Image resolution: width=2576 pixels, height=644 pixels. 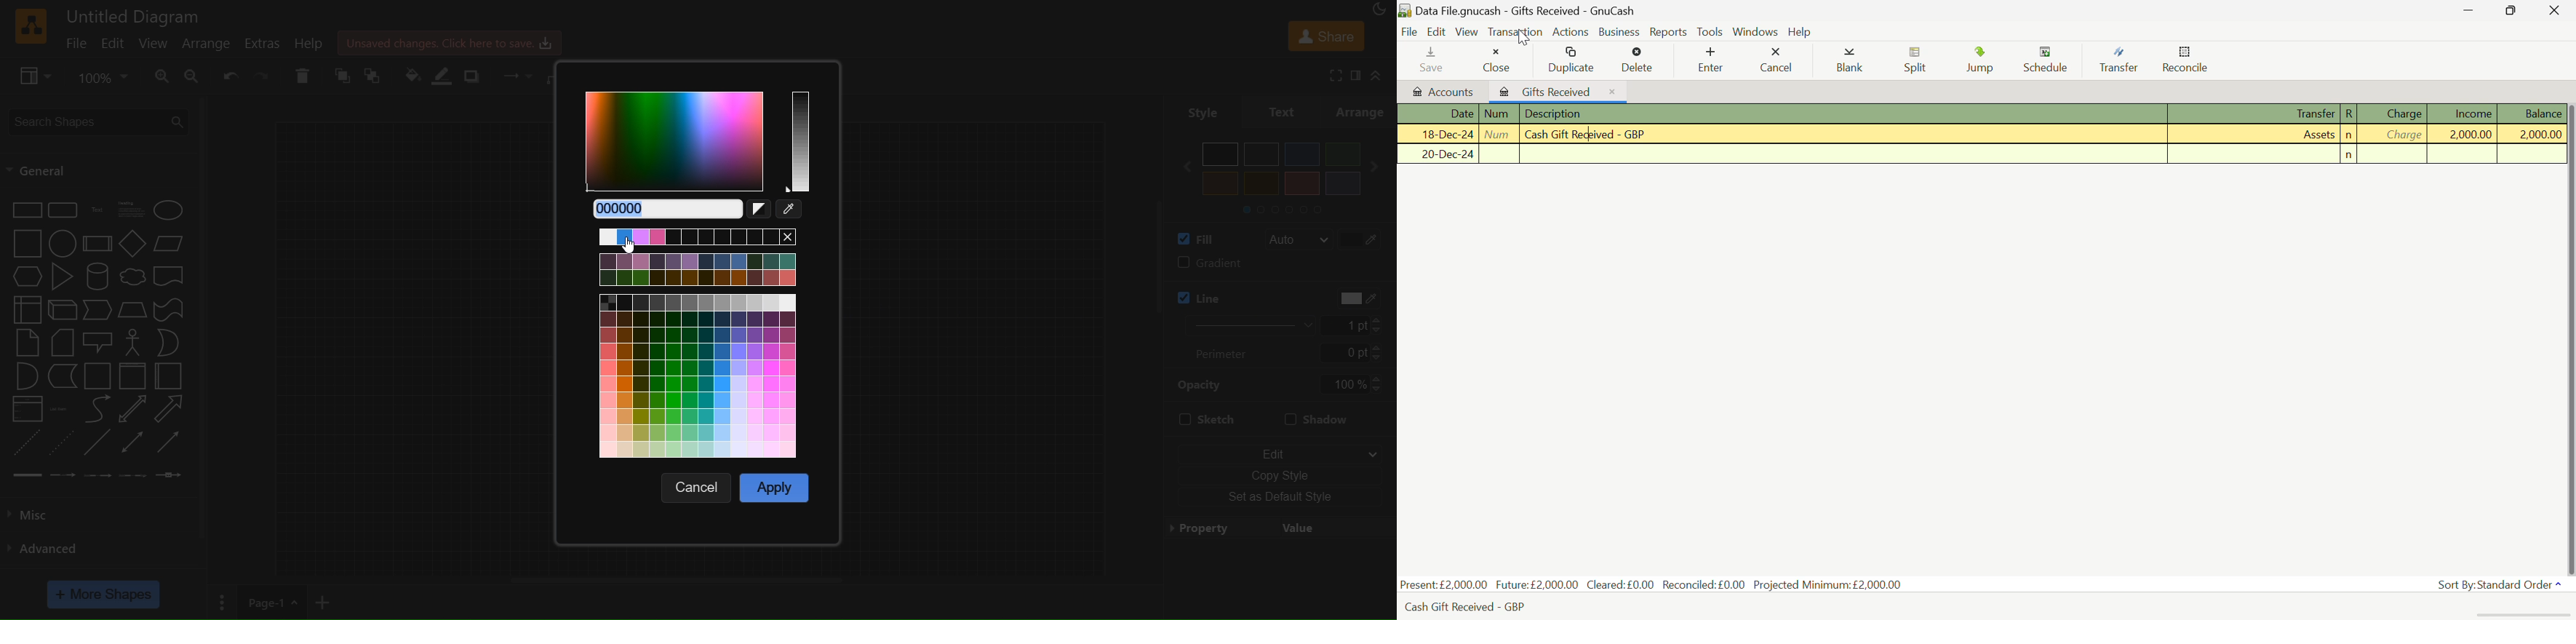 I want to click on extras, so click(x=266, y=43).